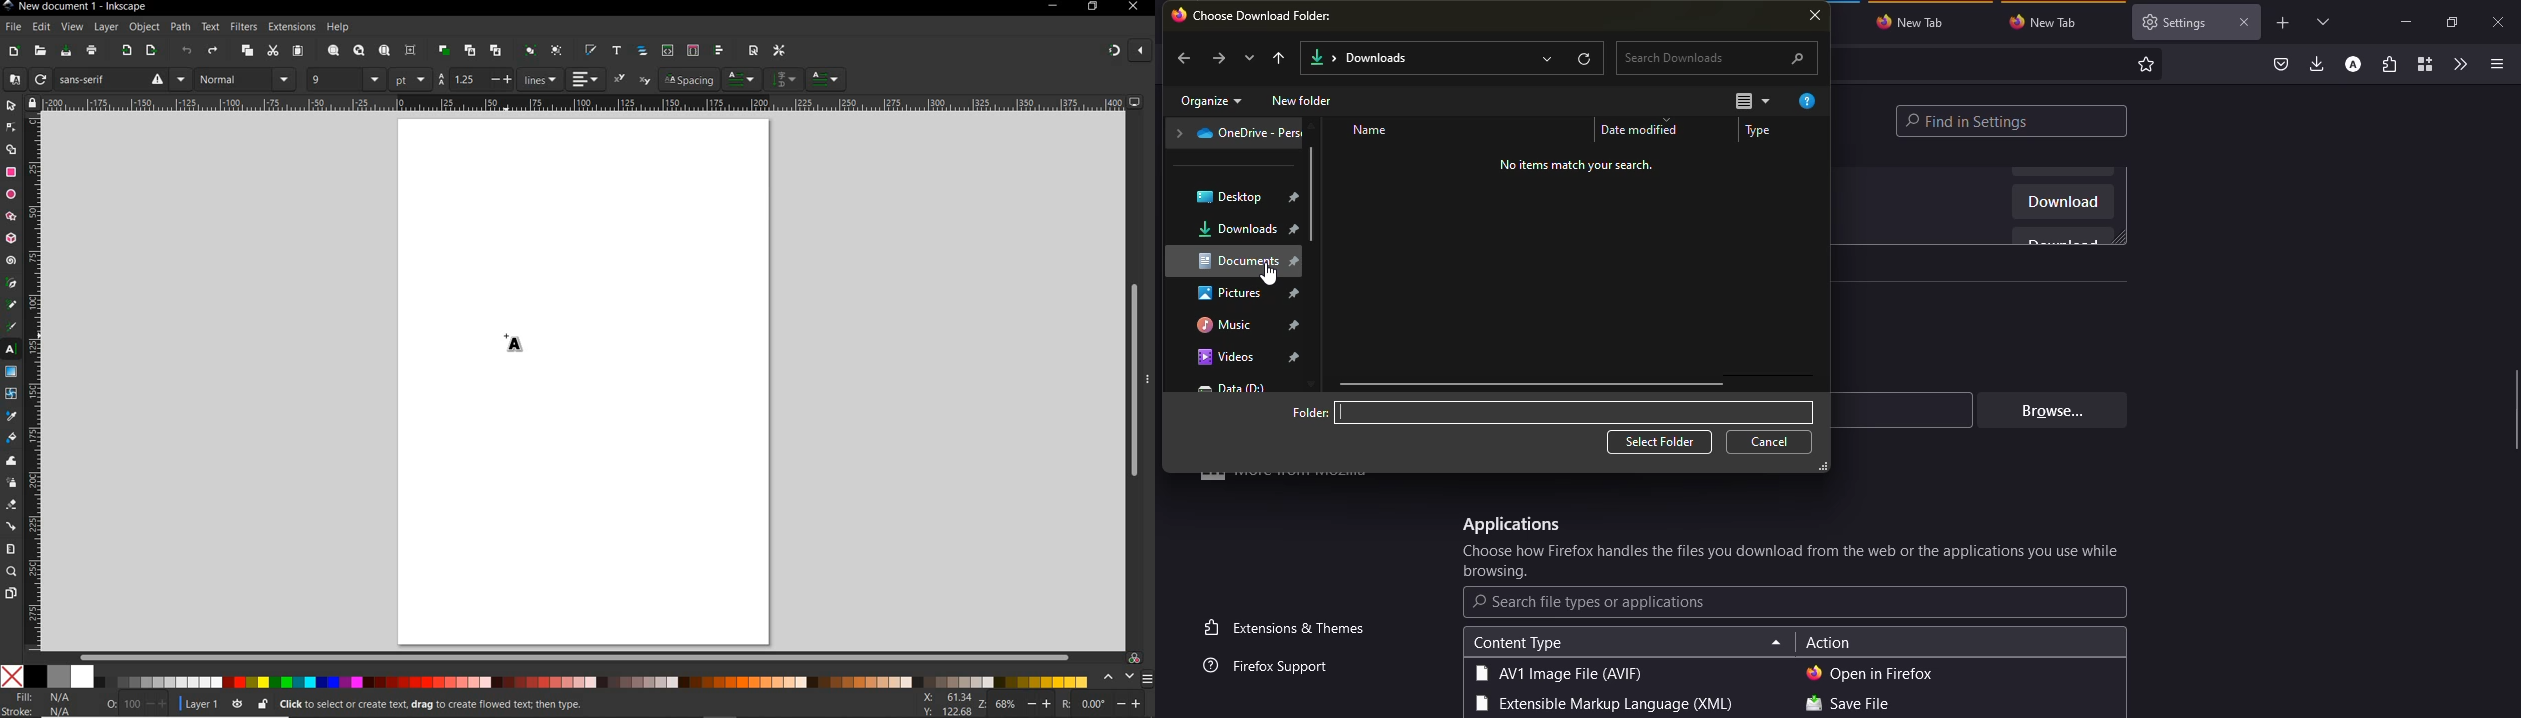  I want to click on download, so click(2063, 204).